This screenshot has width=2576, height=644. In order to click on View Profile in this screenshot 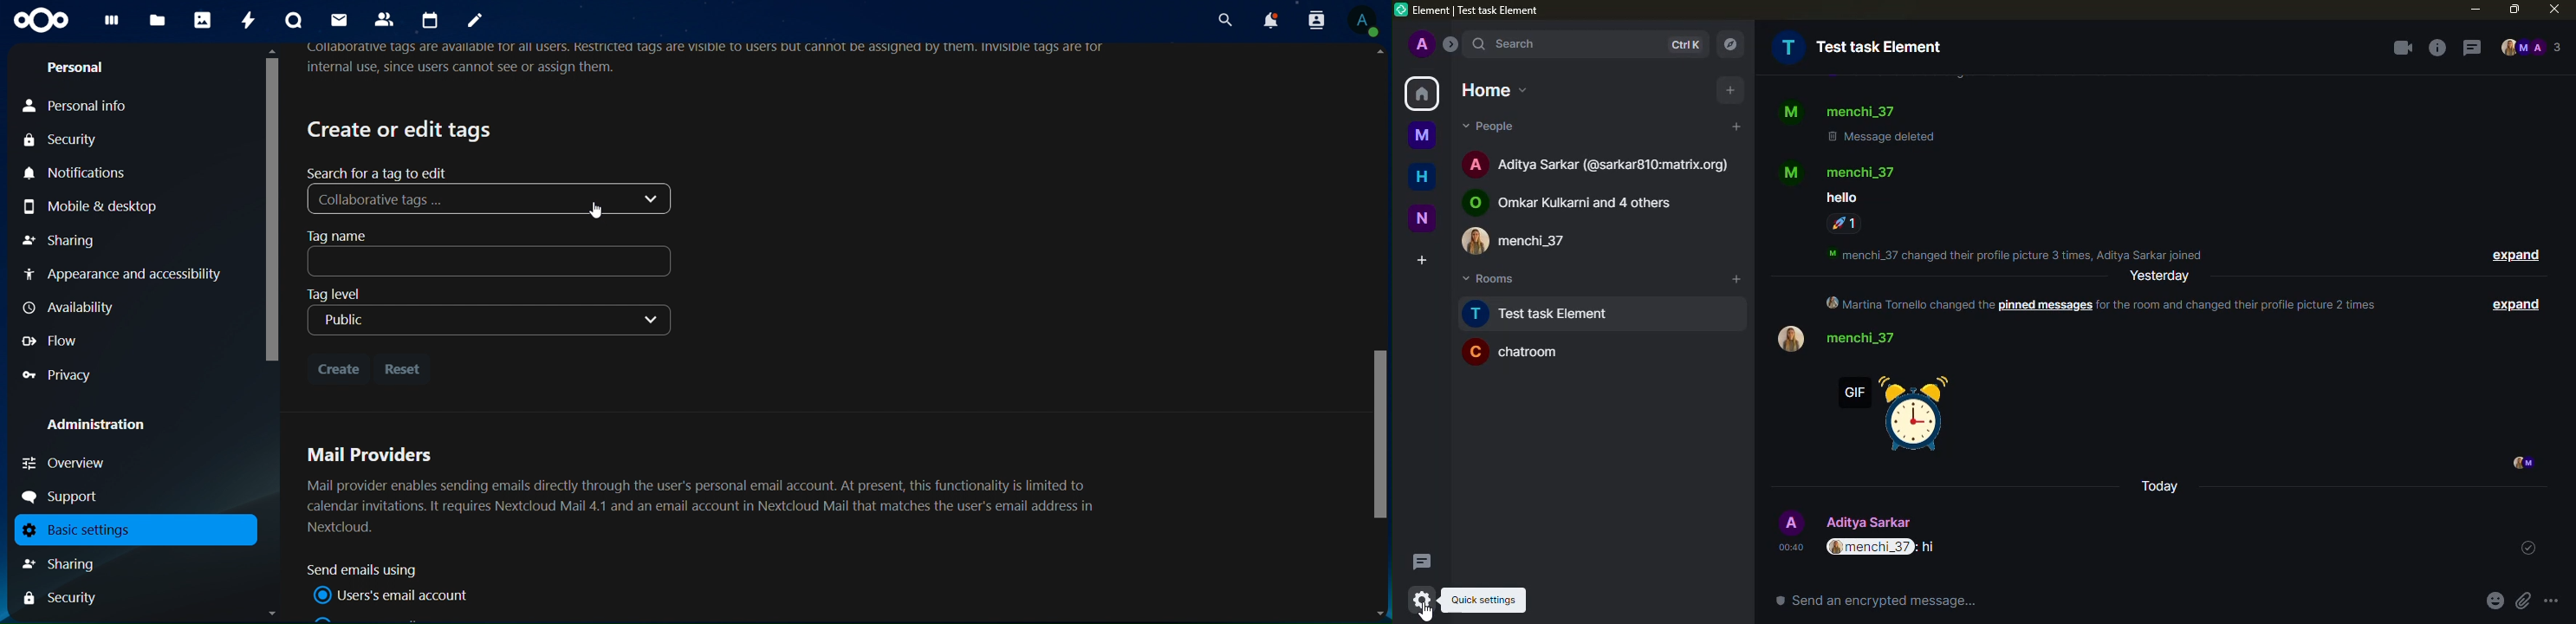, I will do `click(1366, 23)`.